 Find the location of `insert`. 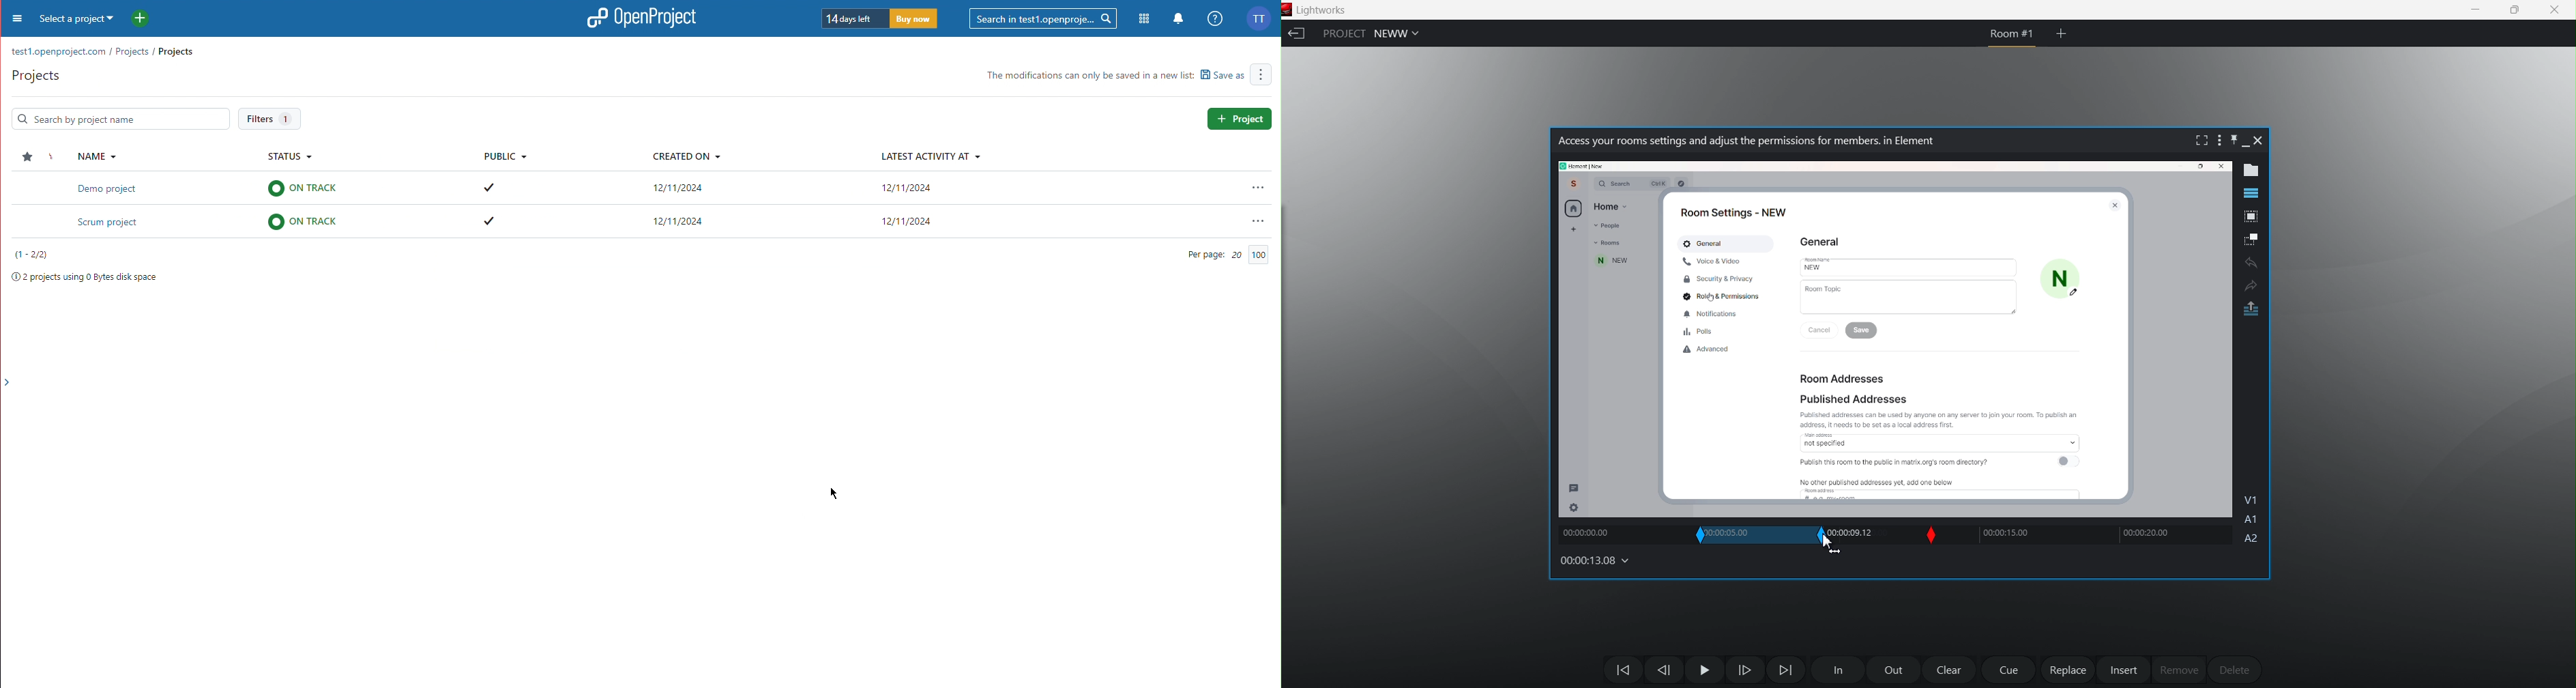

insert is located at coordinates (2125, 670).